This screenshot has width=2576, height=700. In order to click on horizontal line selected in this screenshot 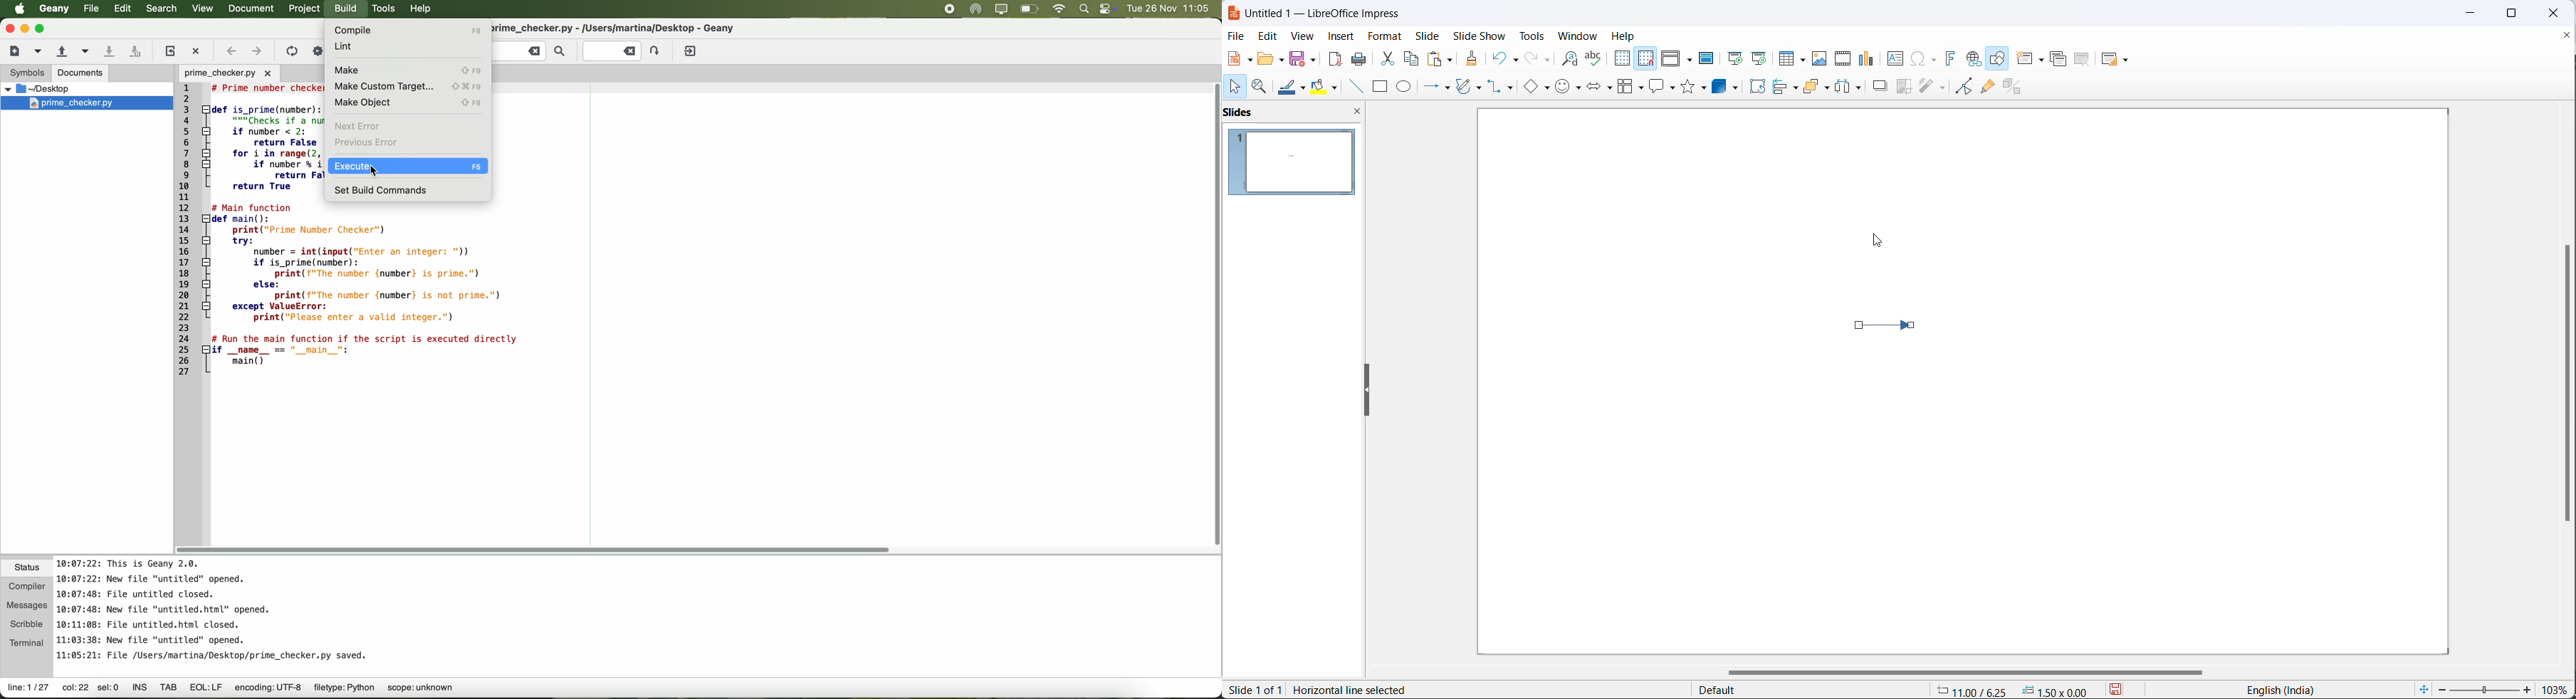, I will do `click(1354, 690)`.